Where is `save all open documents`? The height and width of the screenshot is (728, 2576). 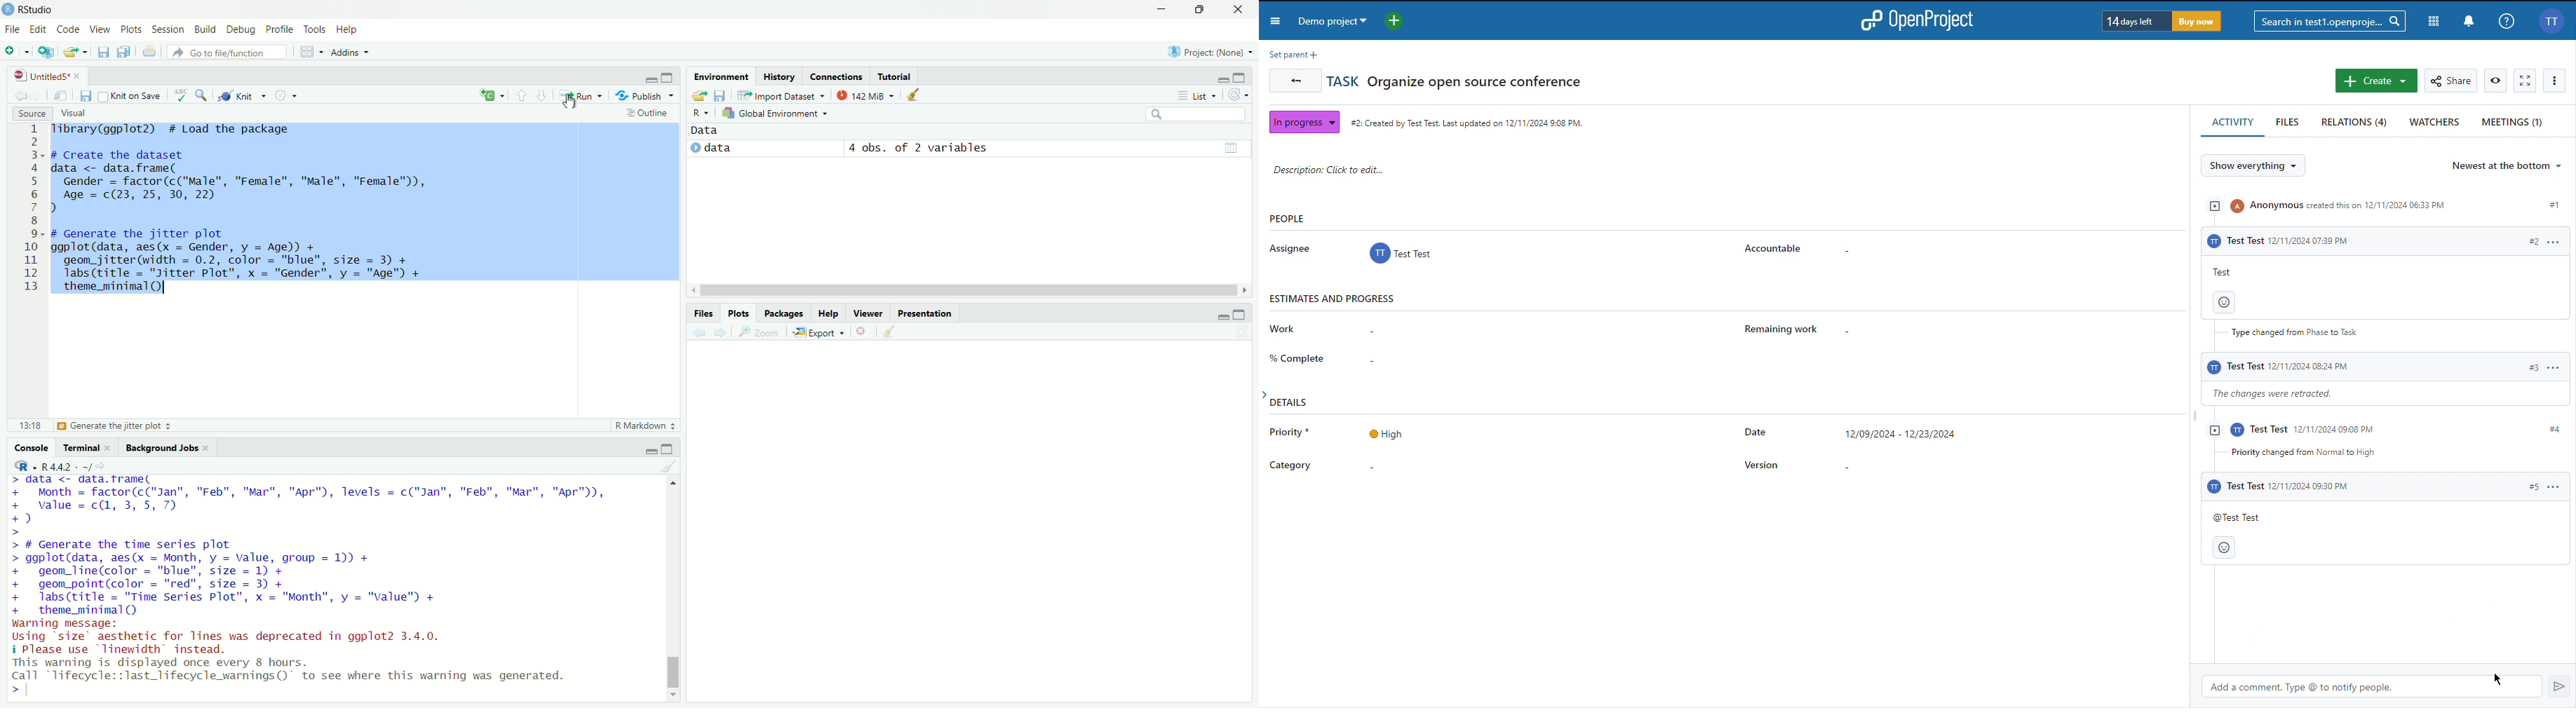 save all open documents is located at coordinates (125, 50).